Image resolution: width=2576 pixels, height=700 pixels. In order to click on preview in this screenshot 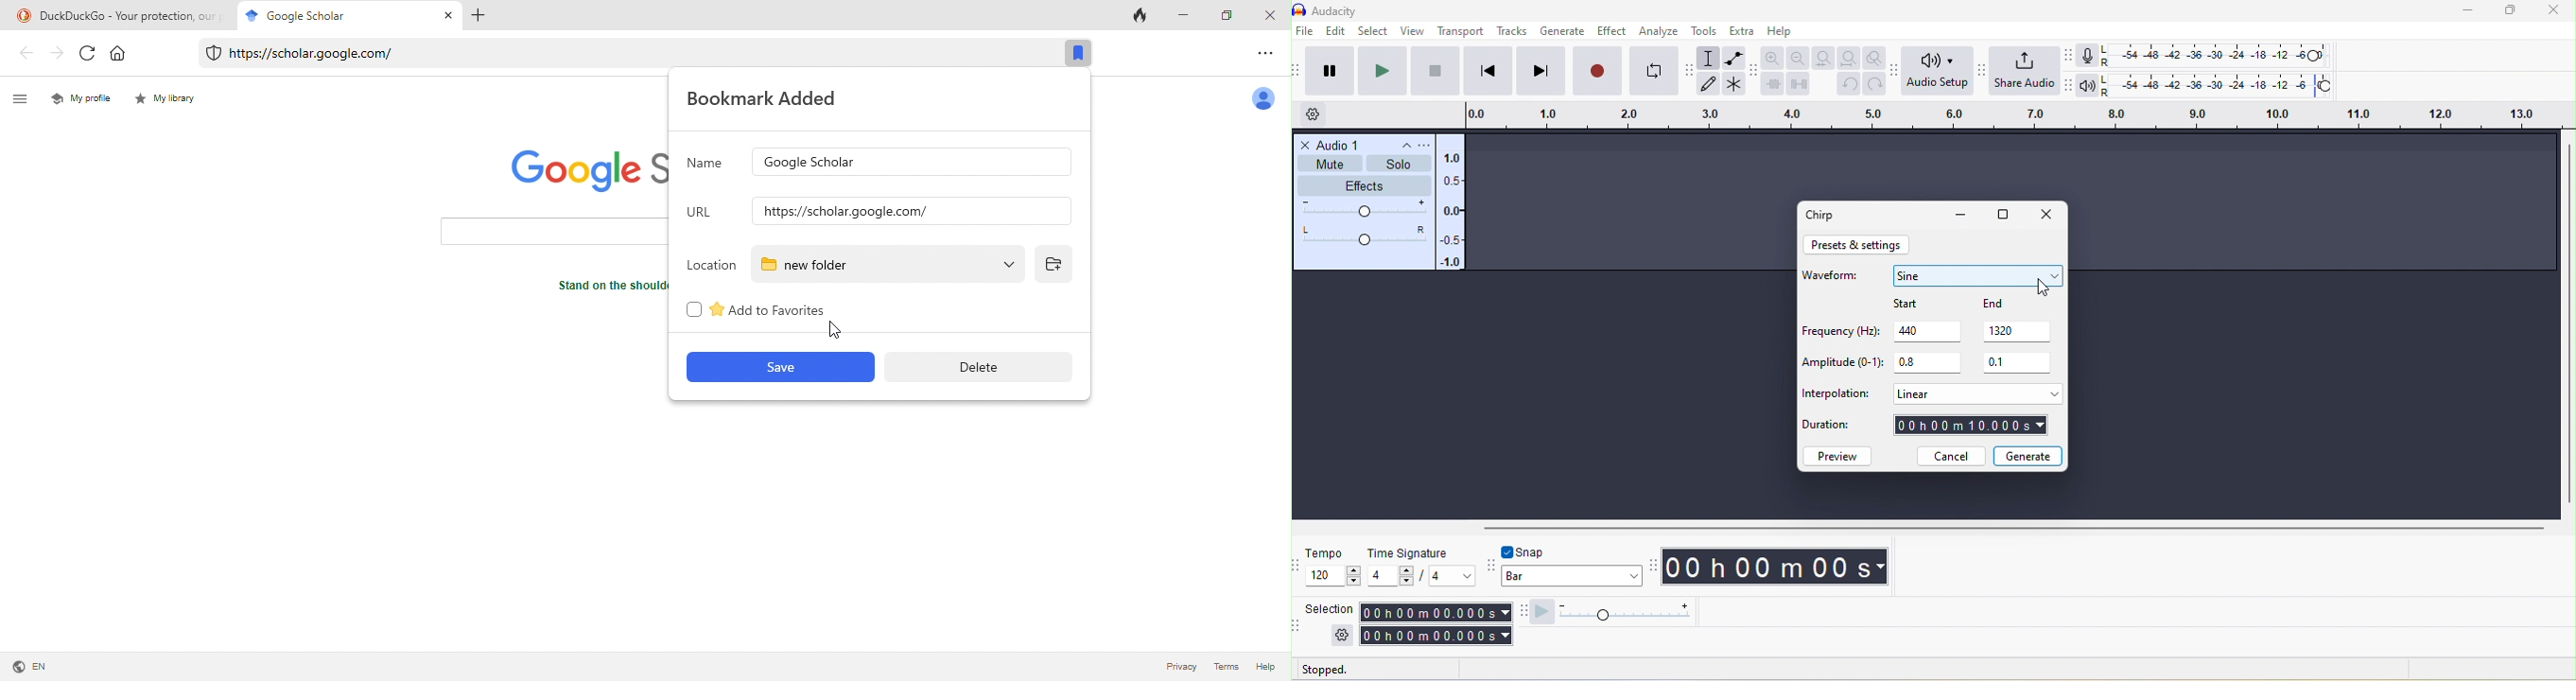, I will do `click(1840, 456)`.